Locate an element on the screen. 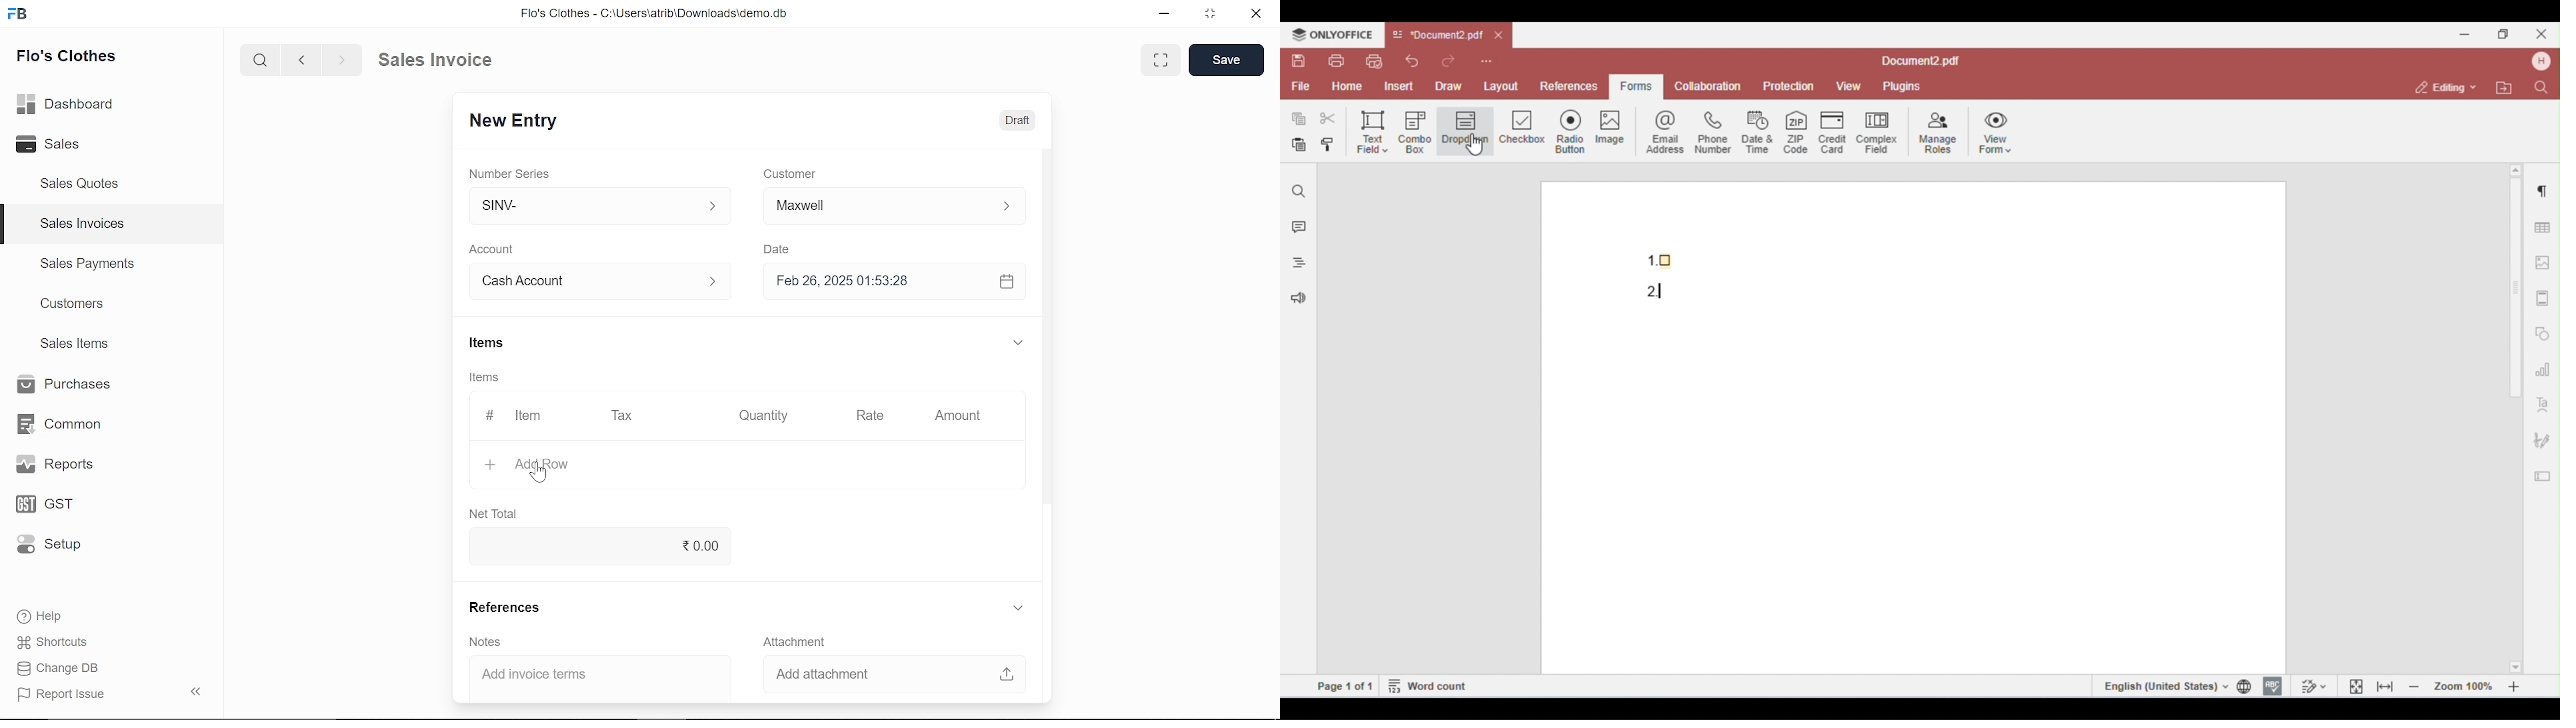 The width and height of the screenshot is (2576, 728). full screen is located at coordinates (1160, 60).